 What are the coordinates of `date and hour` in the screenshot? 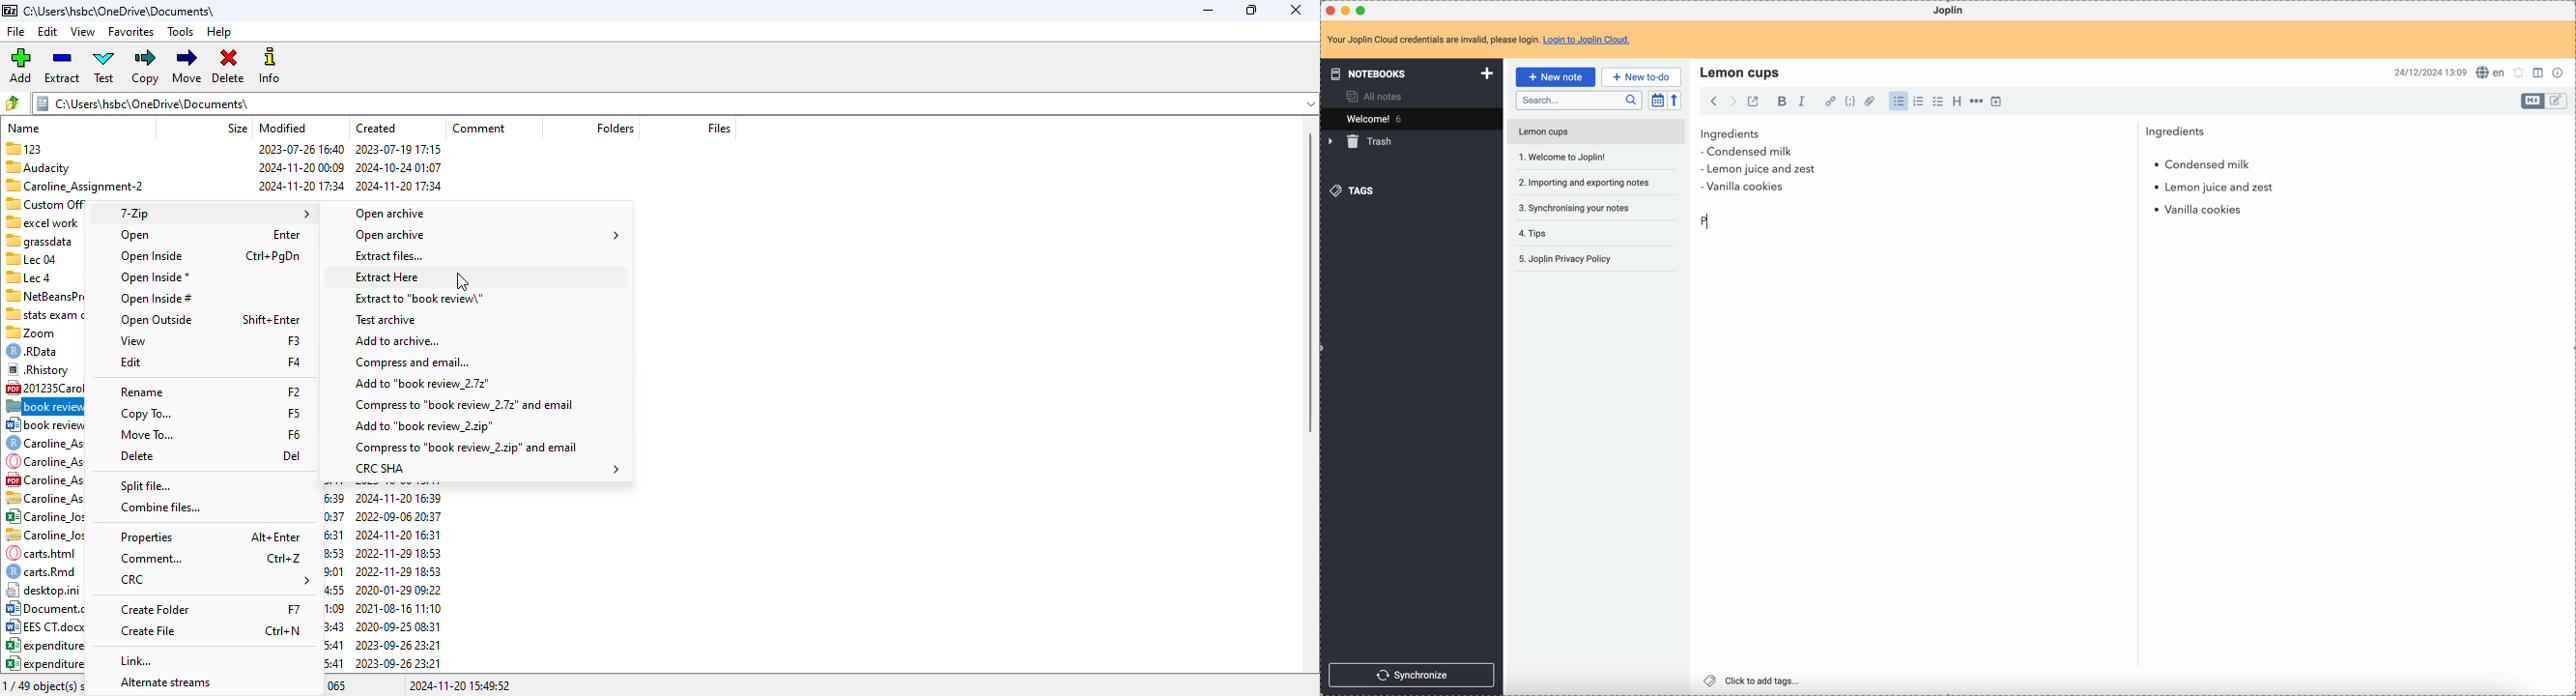 It's located at (2432, 71).